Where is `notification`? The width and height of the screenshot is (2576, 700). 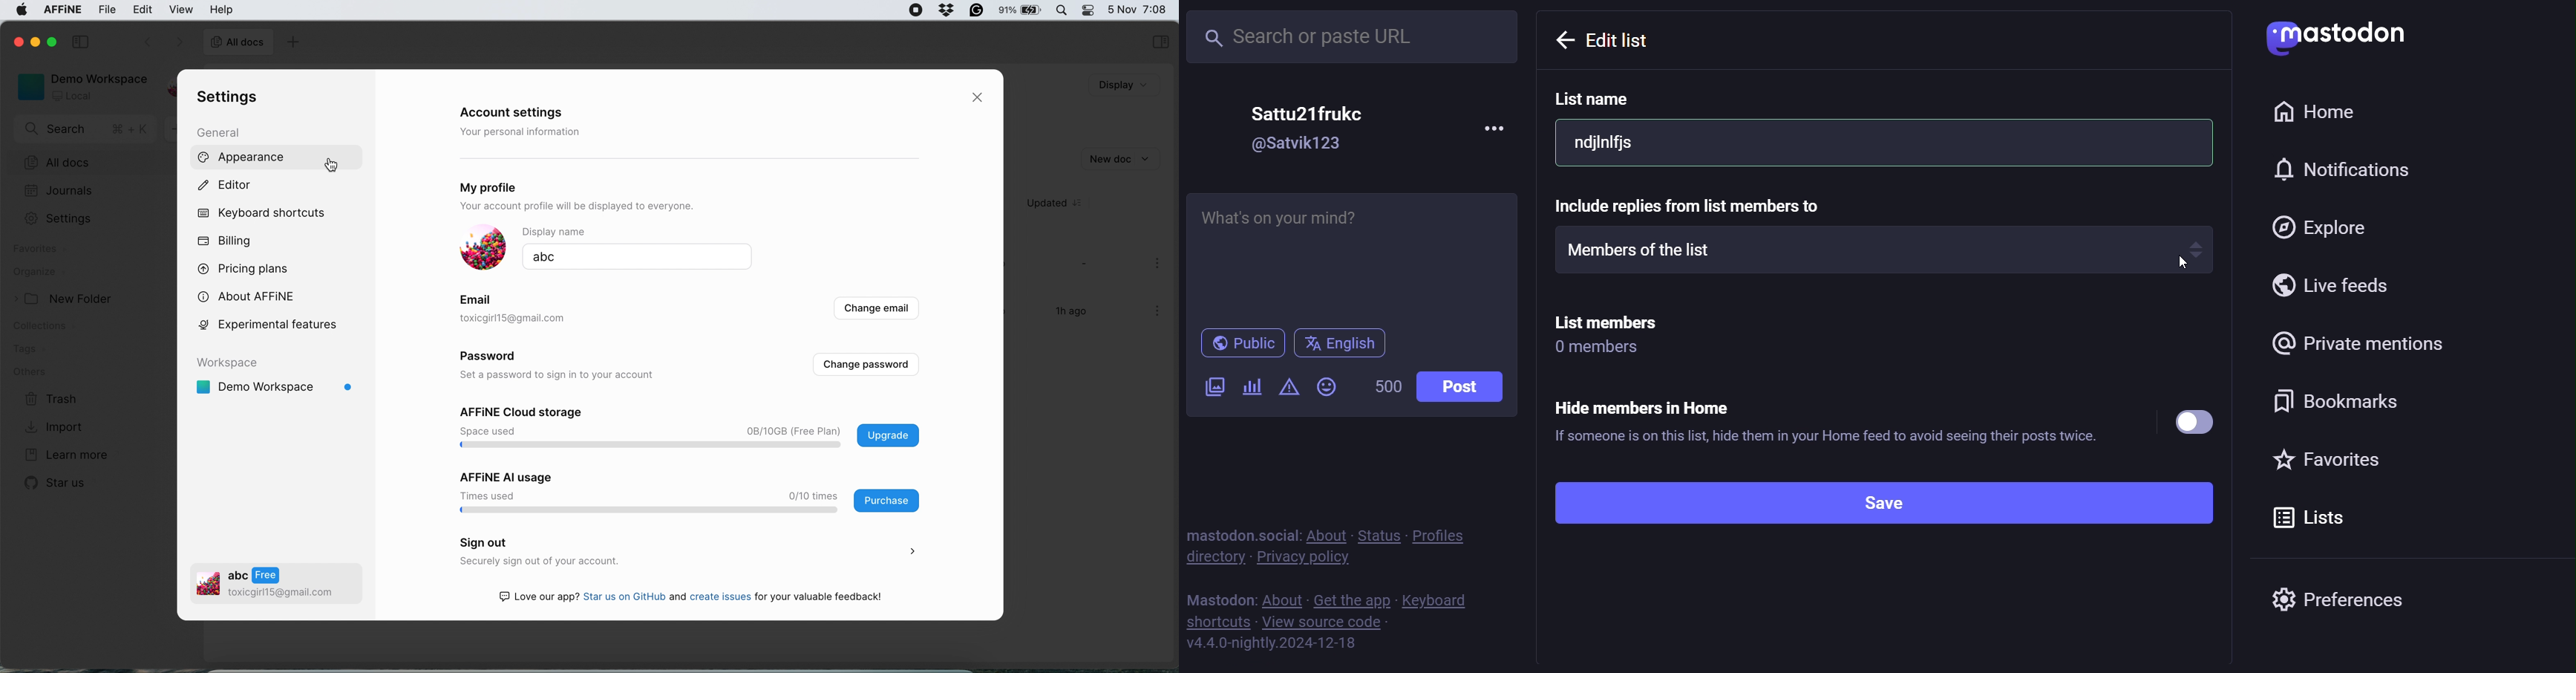 notification is located at coordinates (2353, 171).